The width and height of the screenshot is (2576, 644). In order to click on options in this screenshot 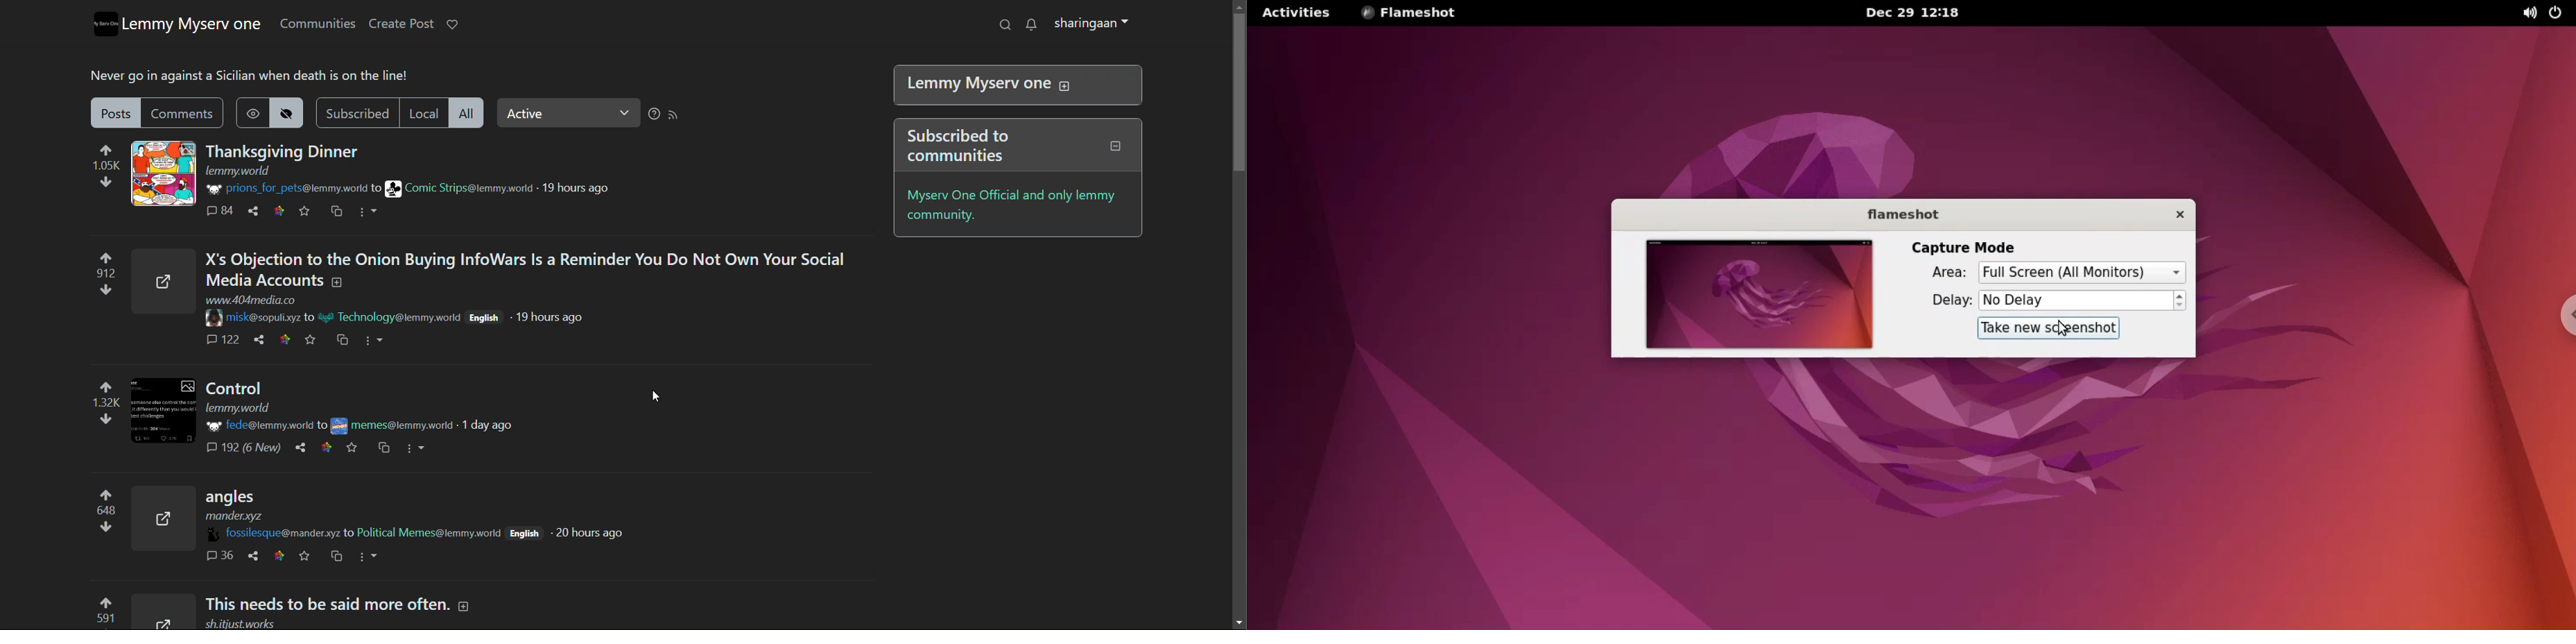, I will do `click(369, 212)`.